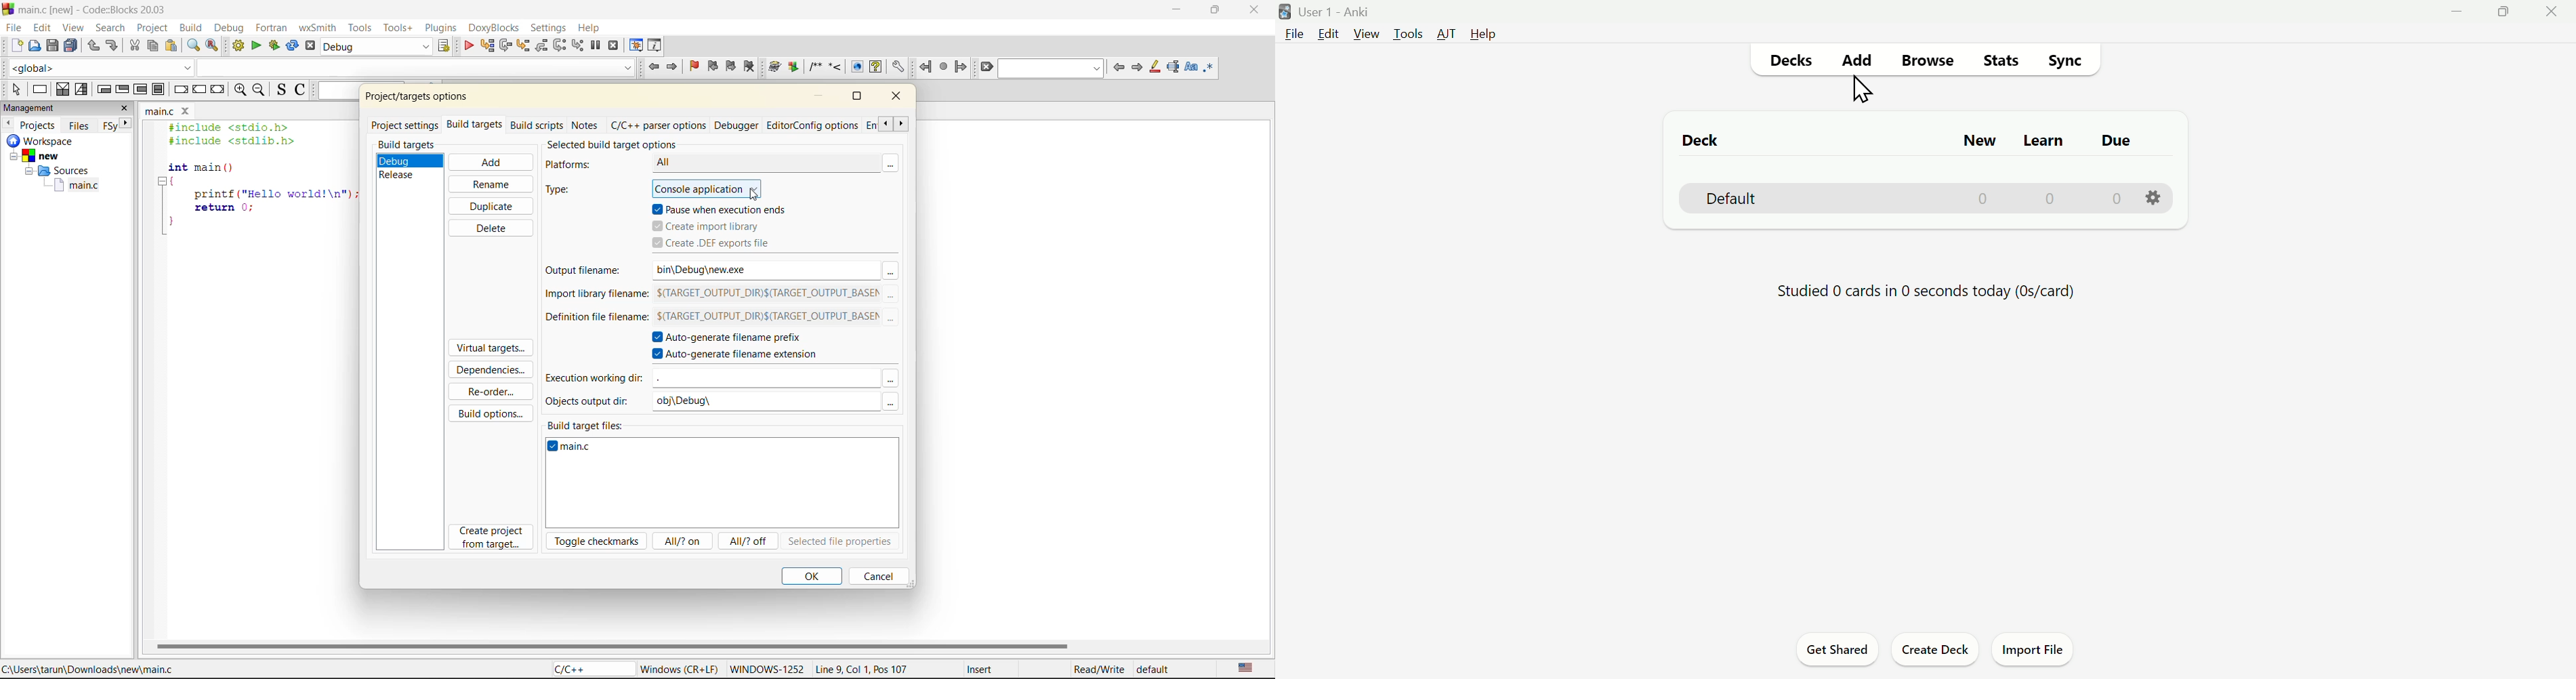 The width and height of the screenshot is (2576, 700). Describe the element at coordinates (636, 46) in the screenshot. I see `debugging windows` at that location.